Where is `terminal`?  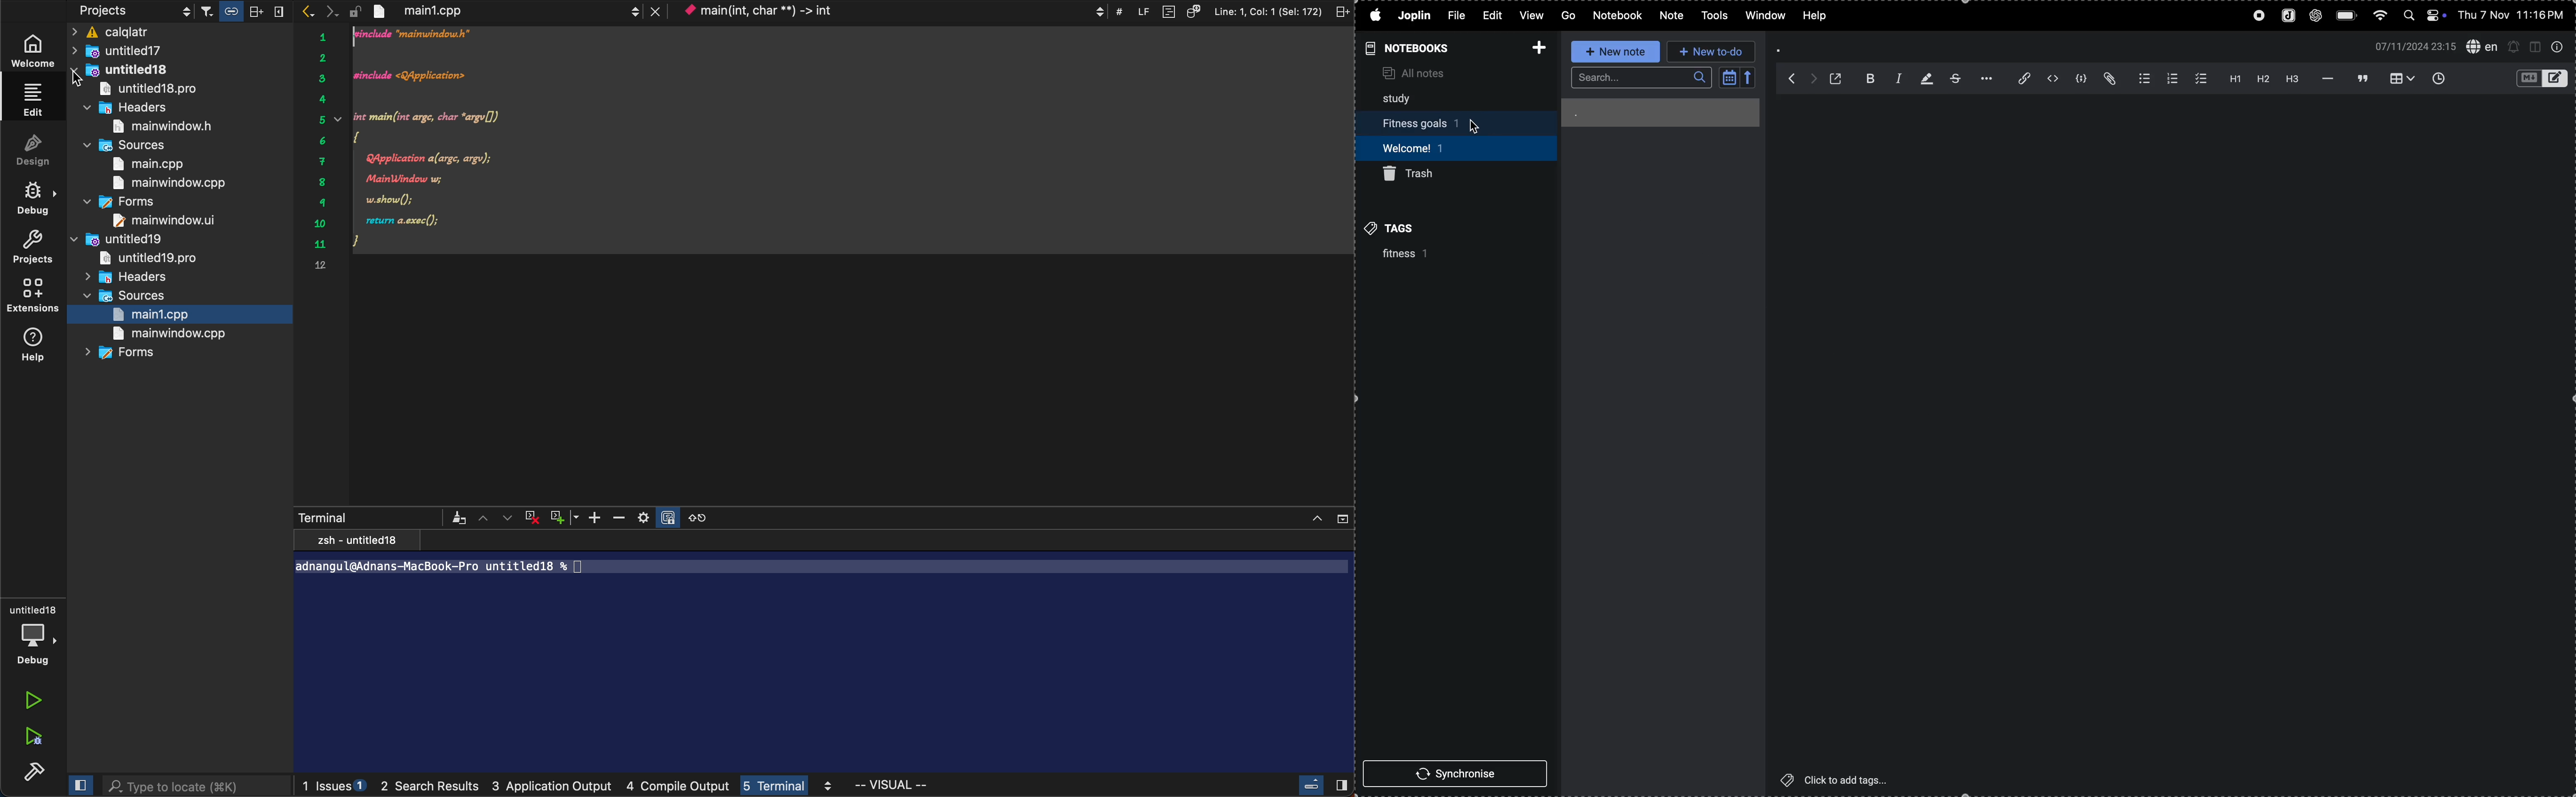
terminal is located at coordinates (784, 783).